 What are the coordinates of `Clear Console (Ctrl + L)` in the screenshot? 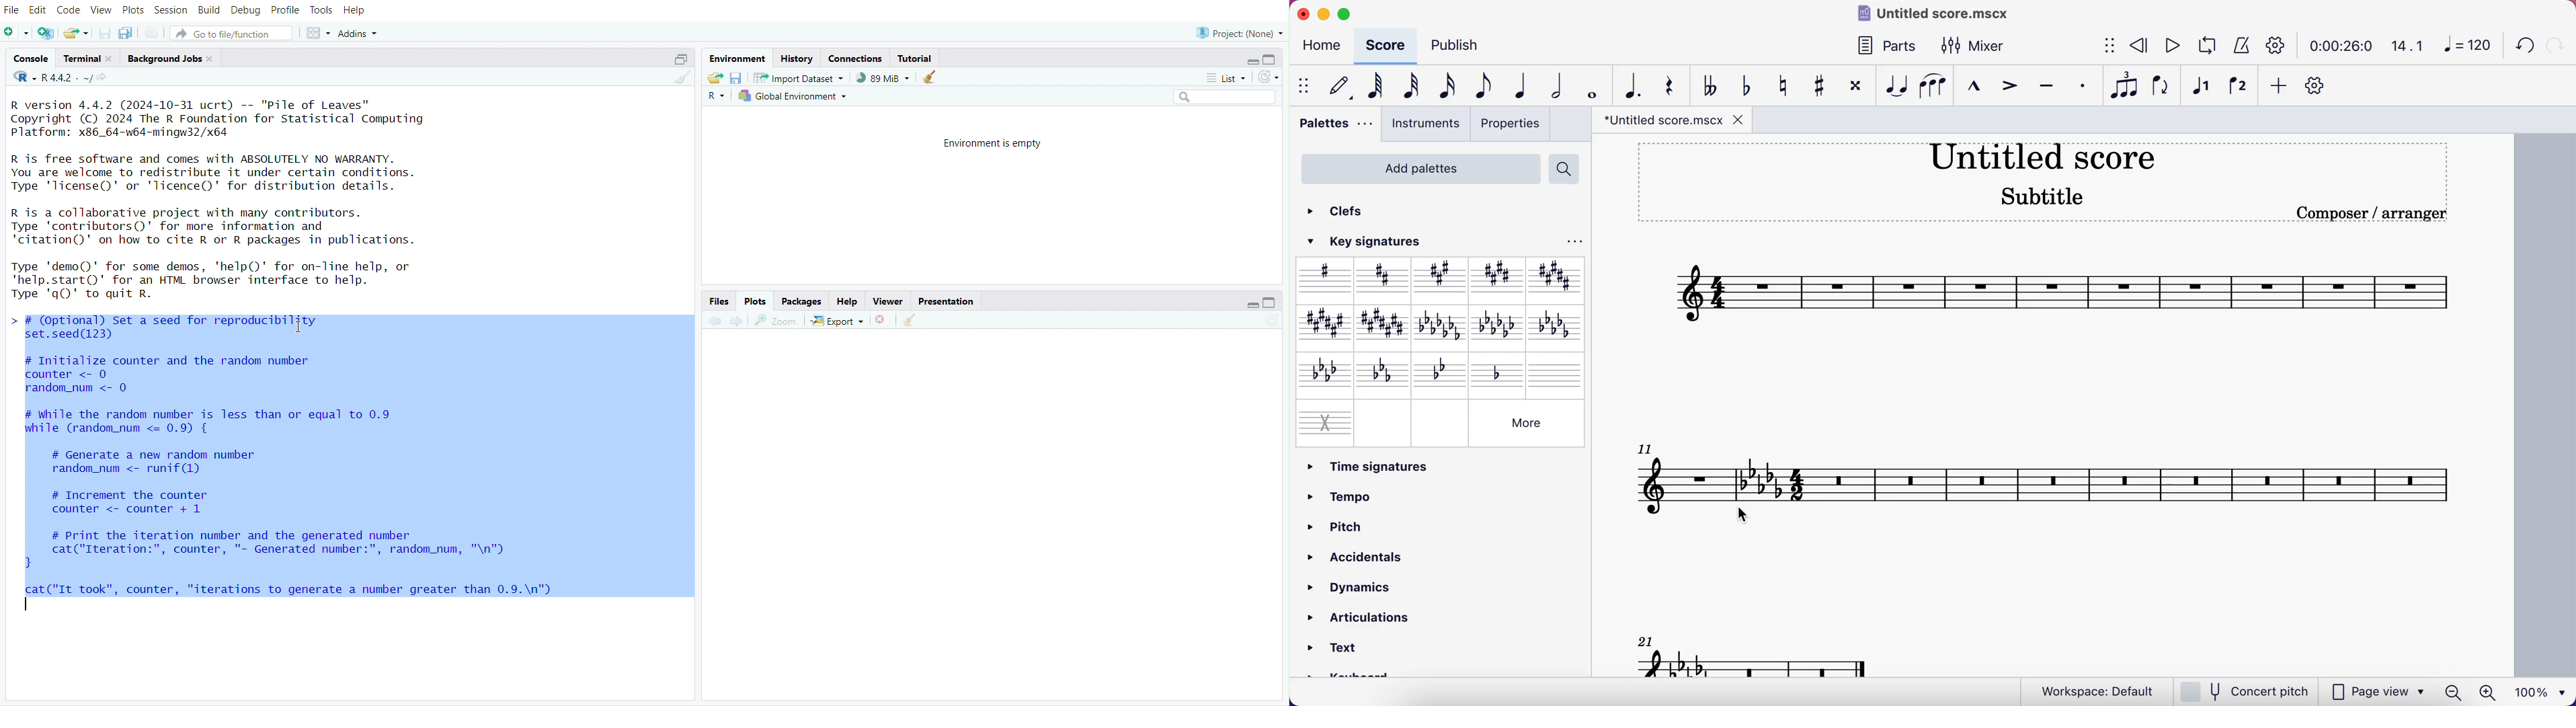 It's located at (681, 82).